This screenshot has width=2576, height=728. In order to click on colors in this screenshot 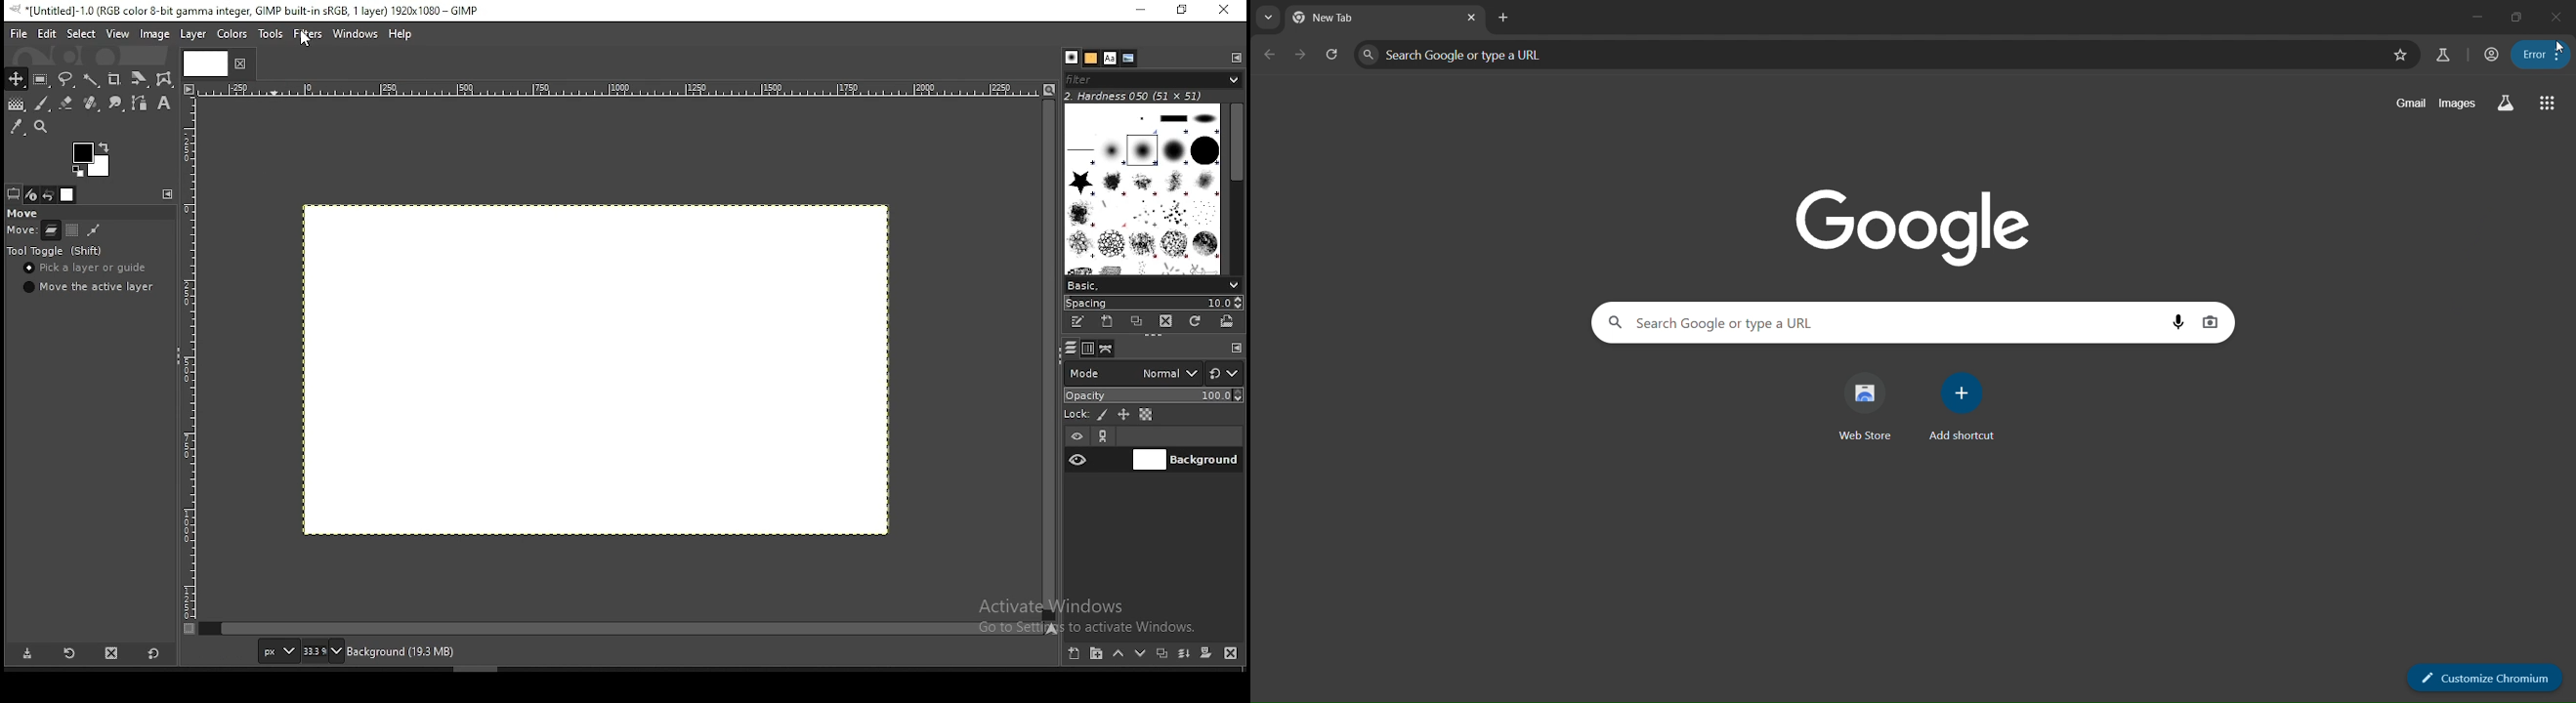, I will do `click(95, 157)`.